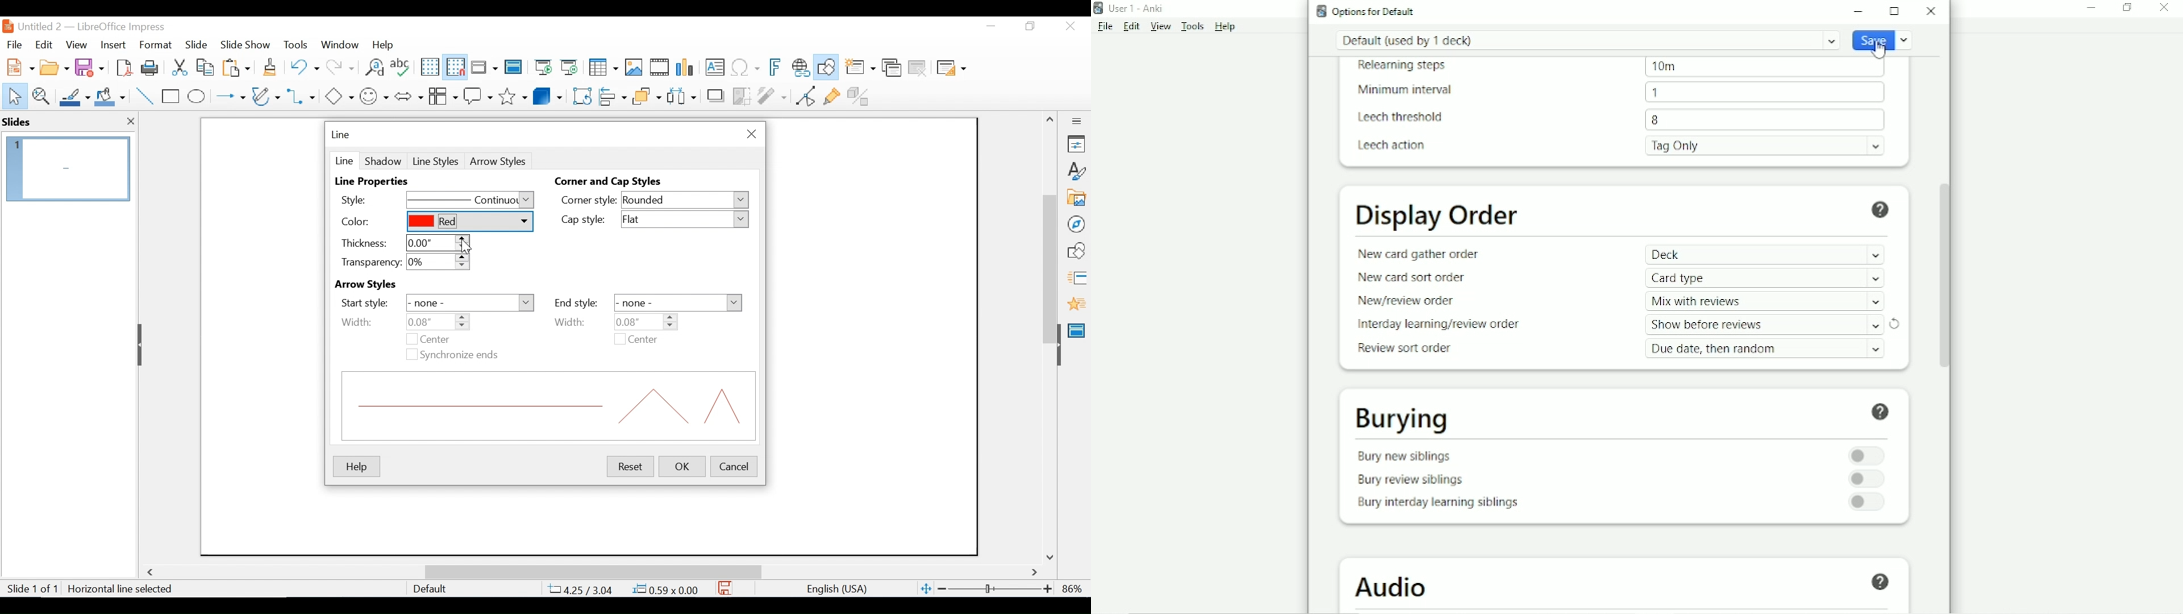  What do you see at coordinates (1077, 279) in the screenshot?
I see `Slide Transition` at bounding box center [1077, 279].